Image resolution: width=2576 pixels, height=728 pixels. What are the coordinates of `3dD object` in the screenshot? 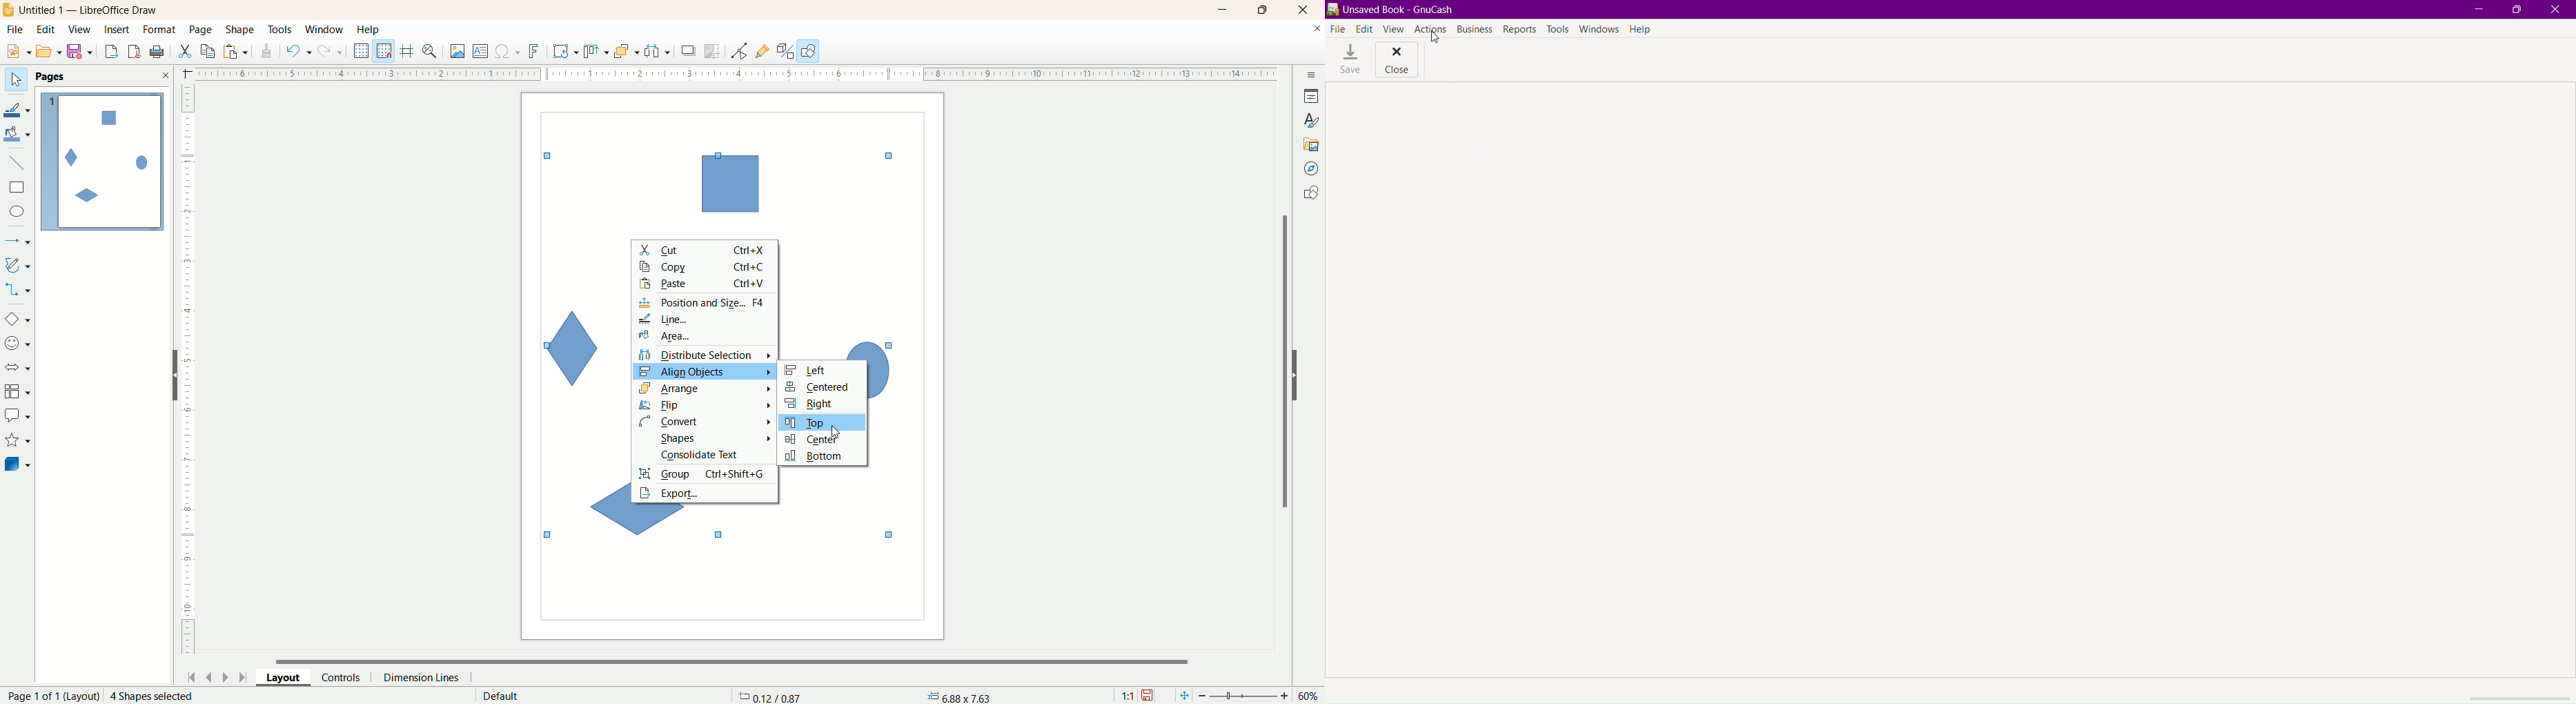 It's located at (17, 464).